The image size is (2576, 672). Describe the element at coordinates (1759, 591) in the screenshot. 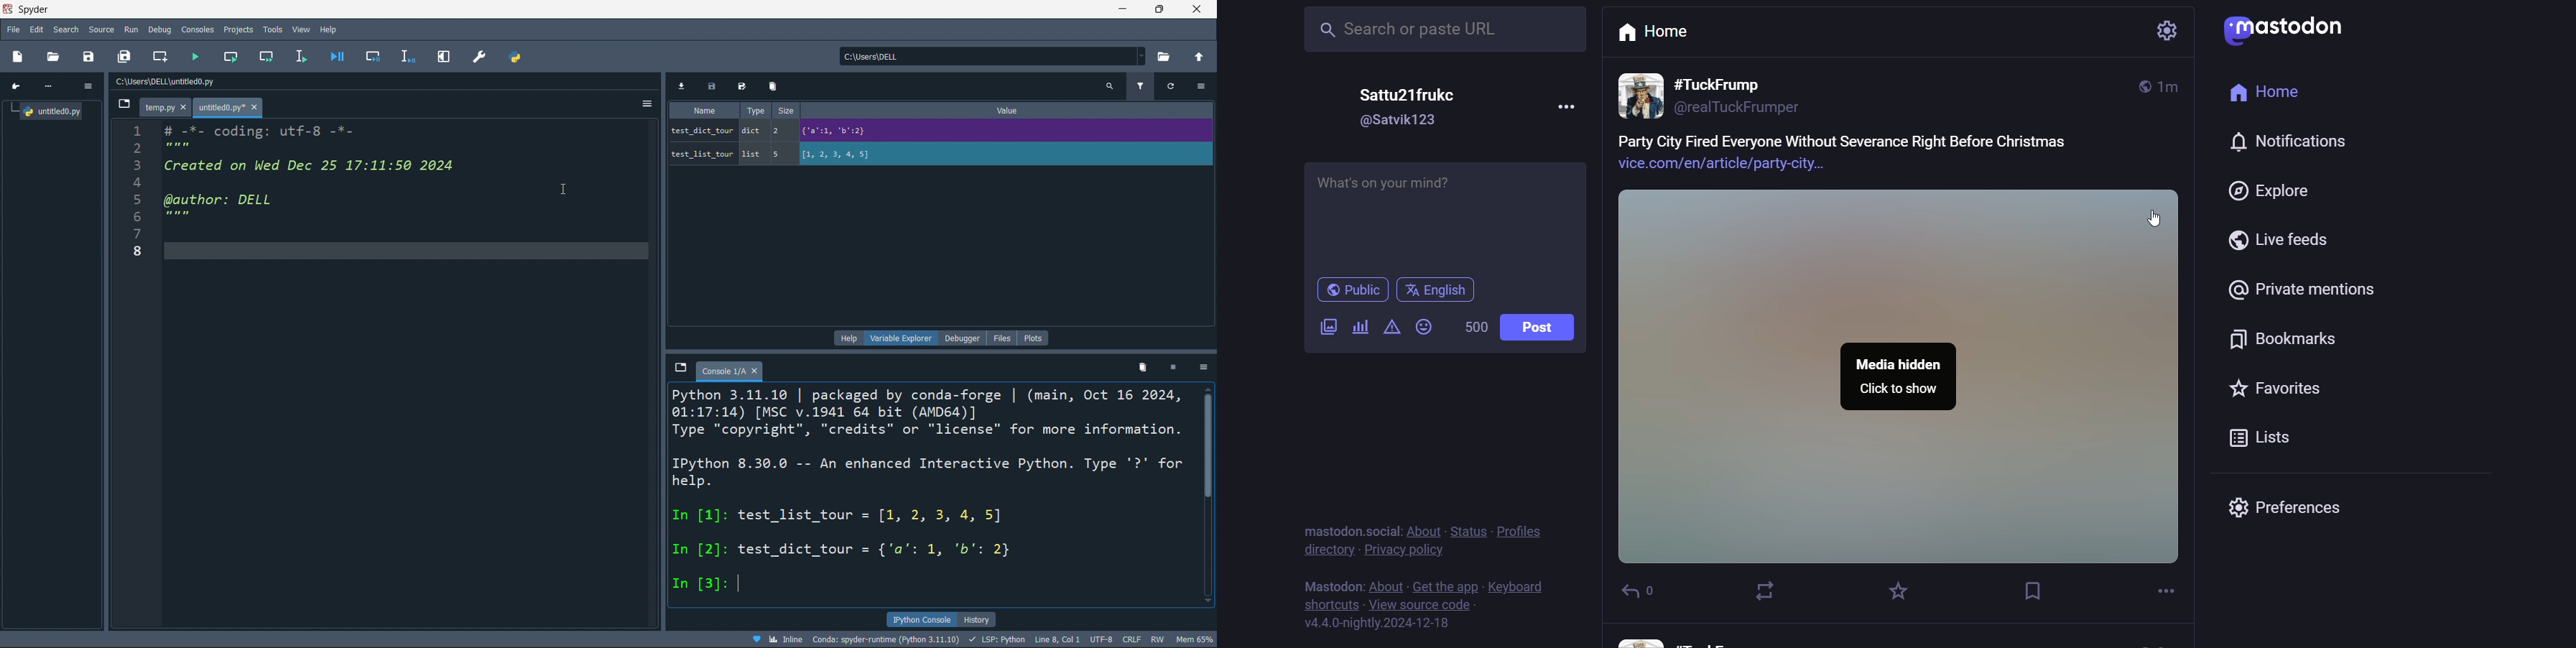

I see `boost` at that location.